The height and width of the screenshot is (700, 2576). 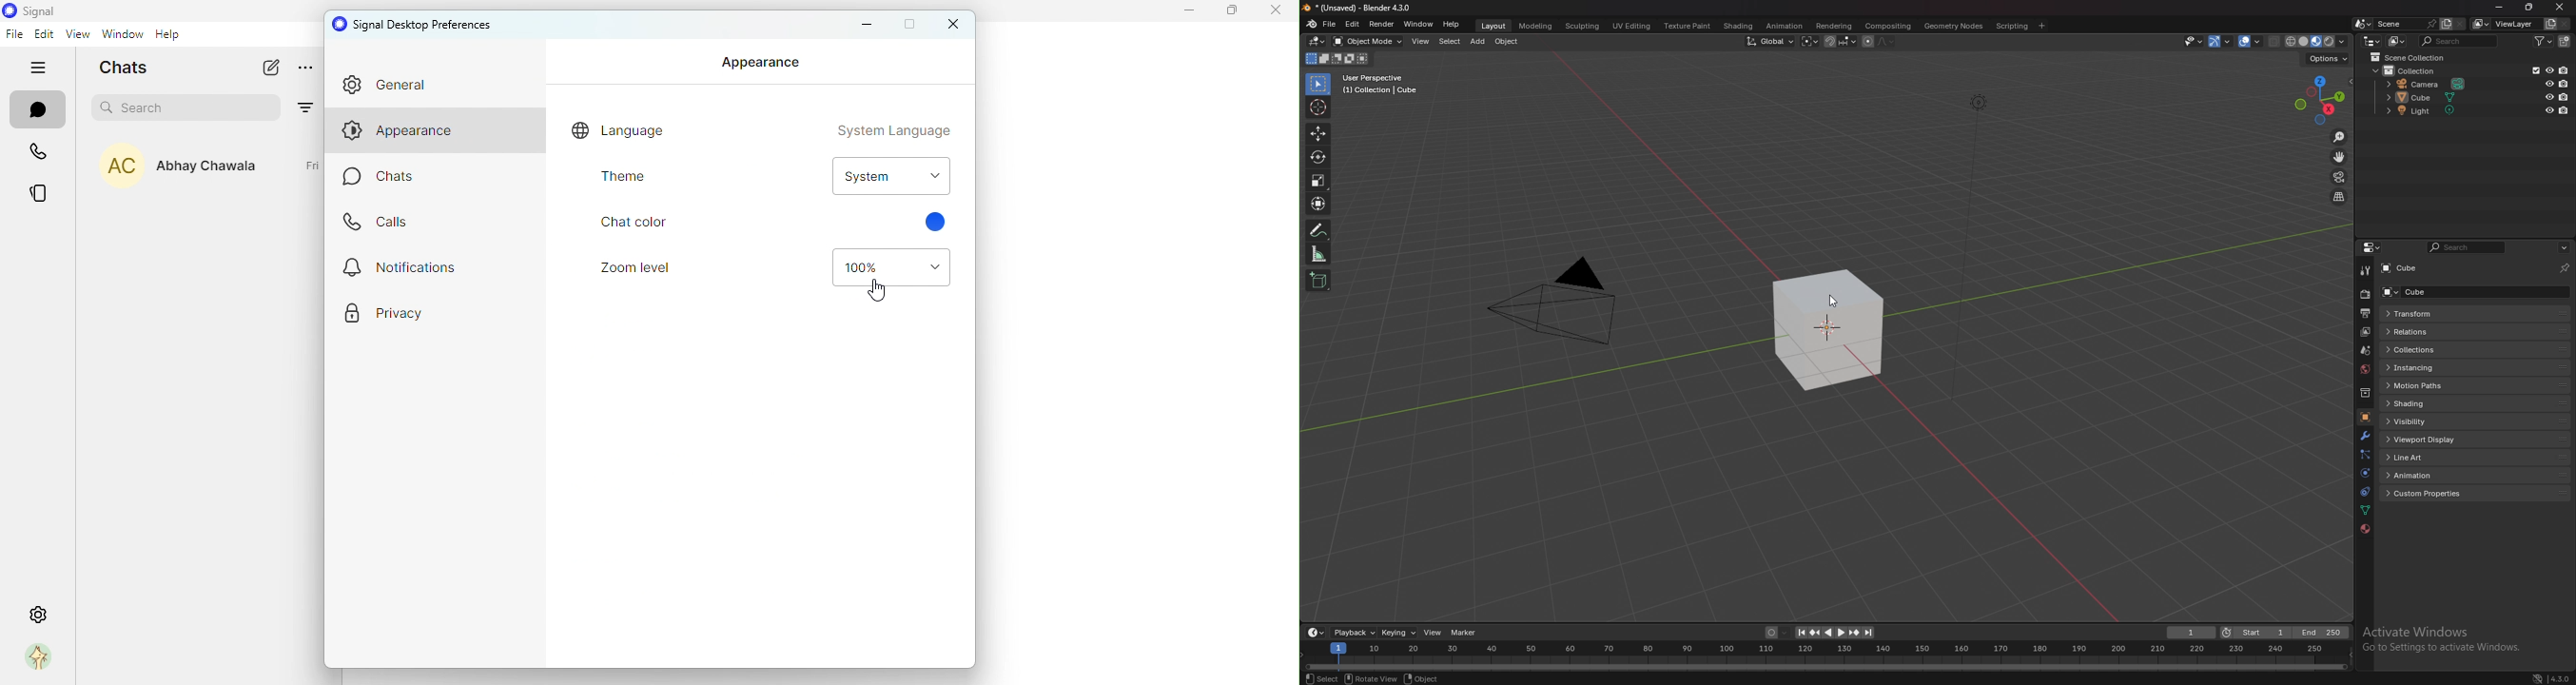 What do you see at coordinates (218, 171) in the screenshot?
I see `Abhay Chawla` at bounding box center [218, 171].